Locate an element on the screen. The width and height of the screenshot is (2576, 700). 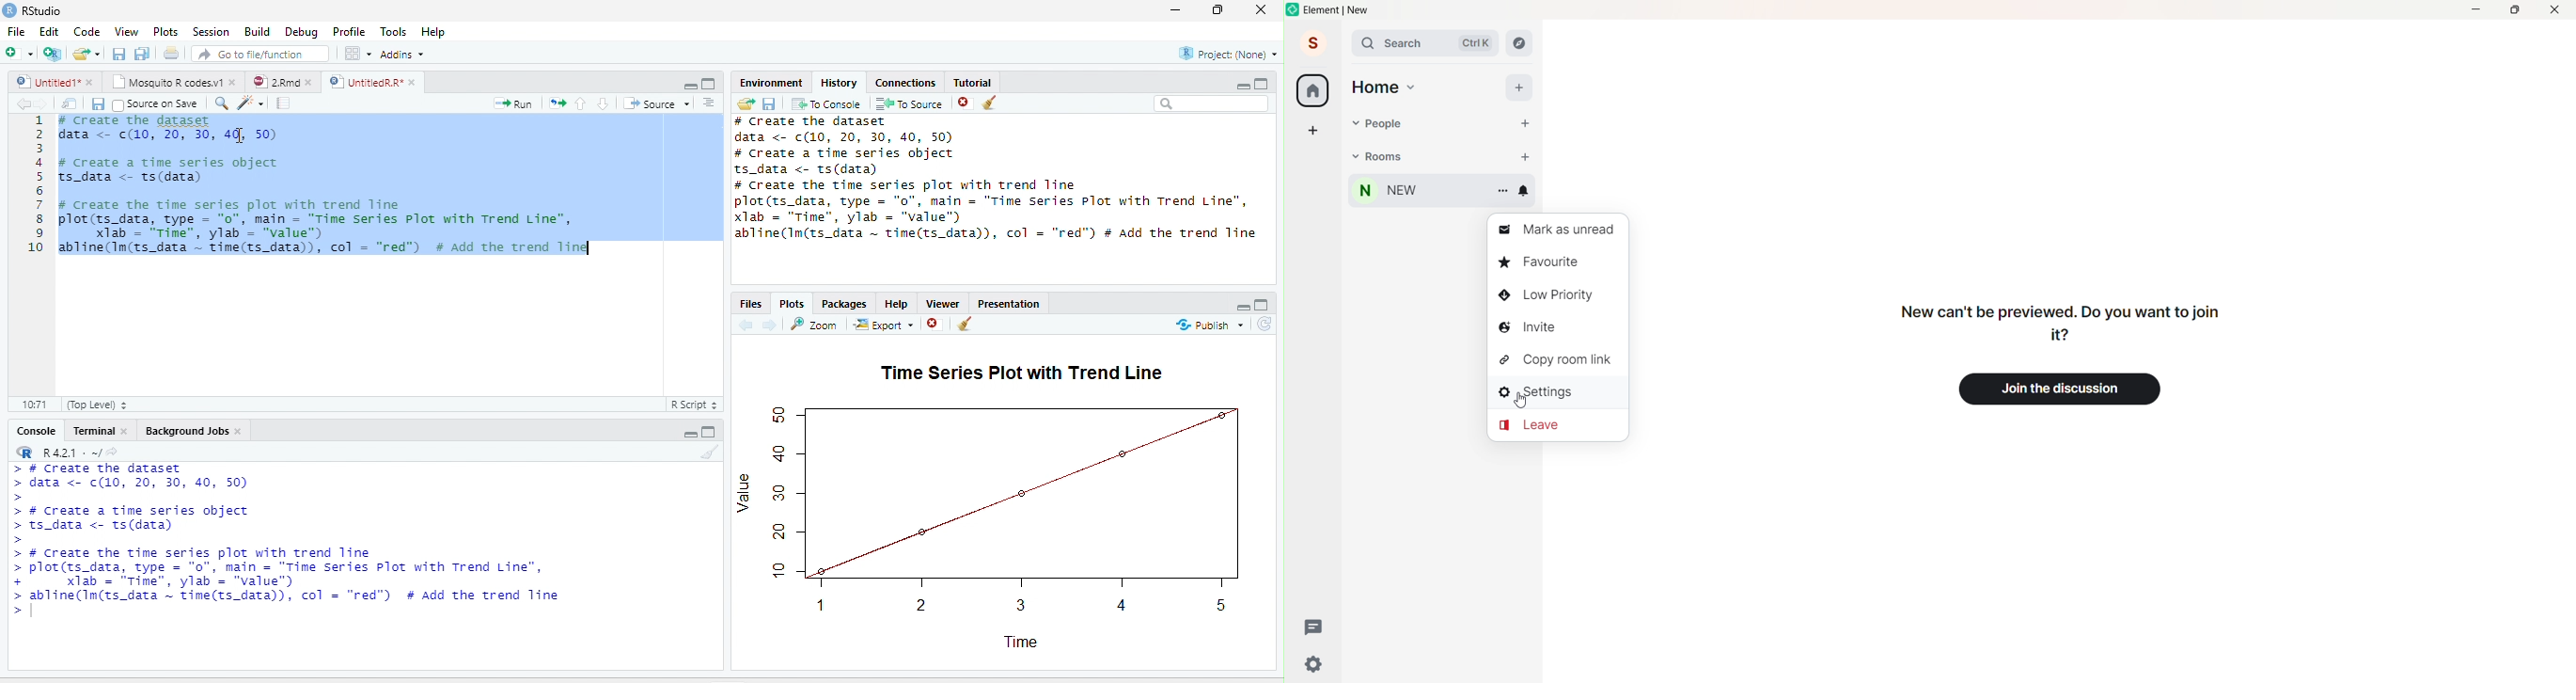
Tools is located at coordinates (392, 31).